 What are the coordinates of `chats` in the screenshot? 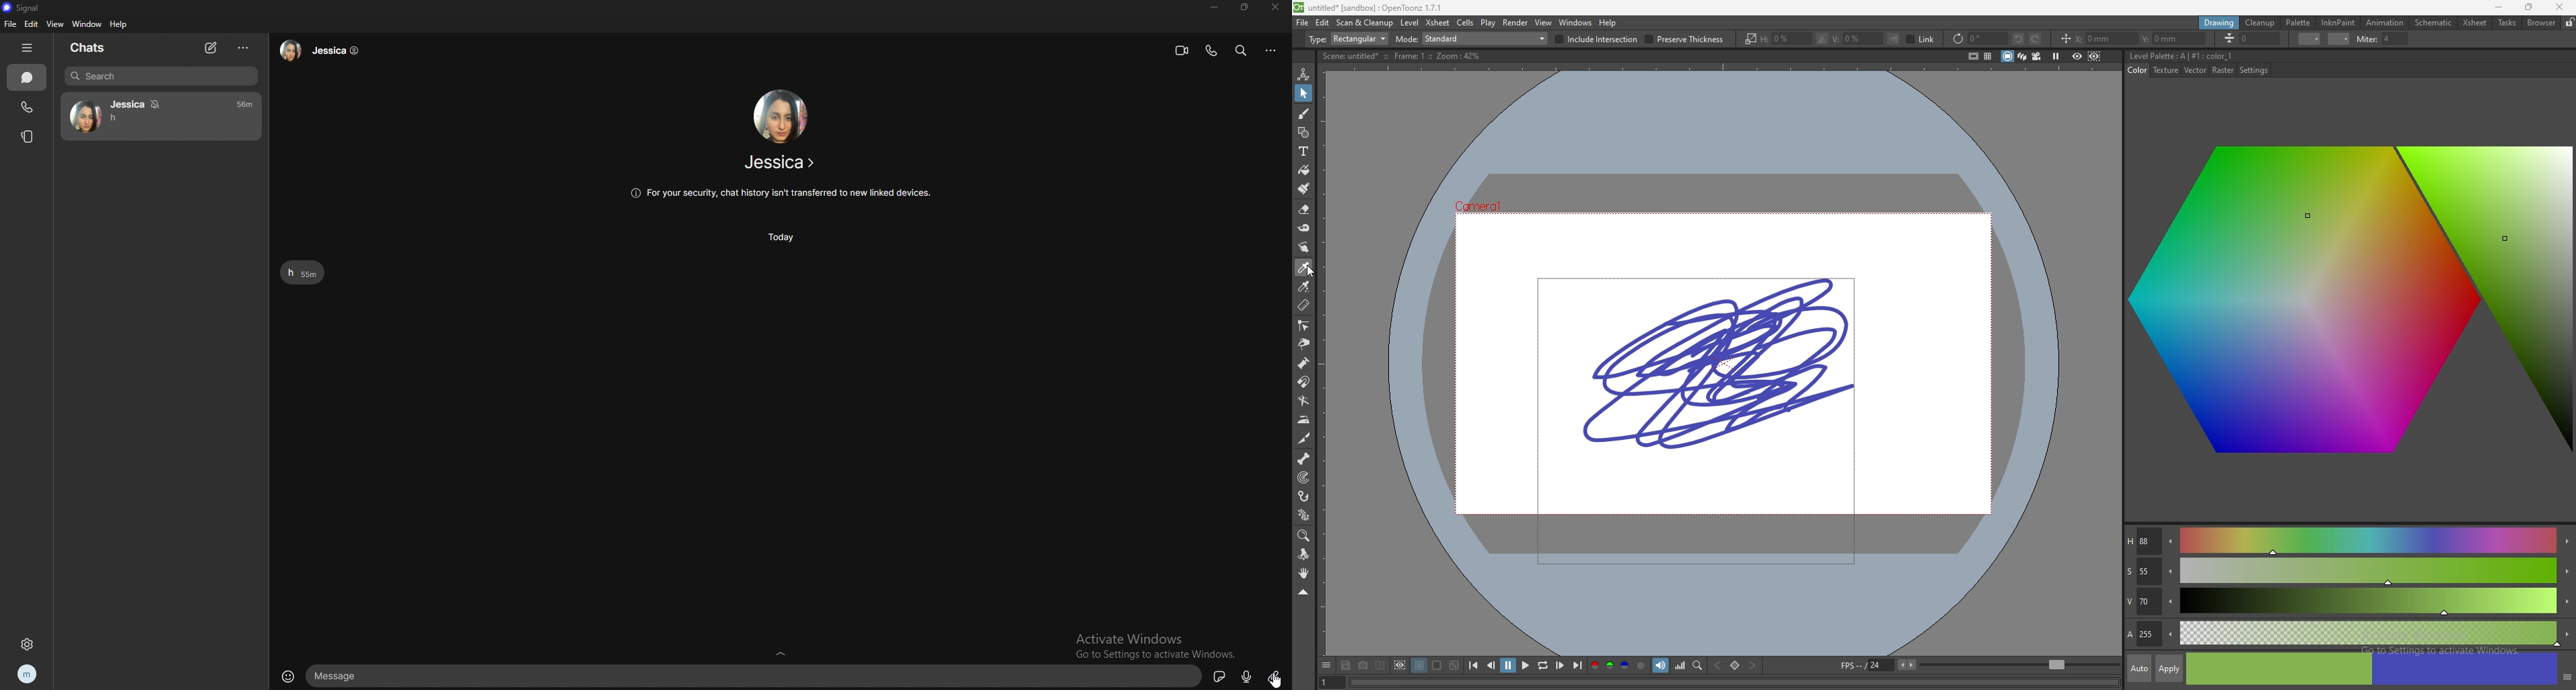 It's located at (94, 48).